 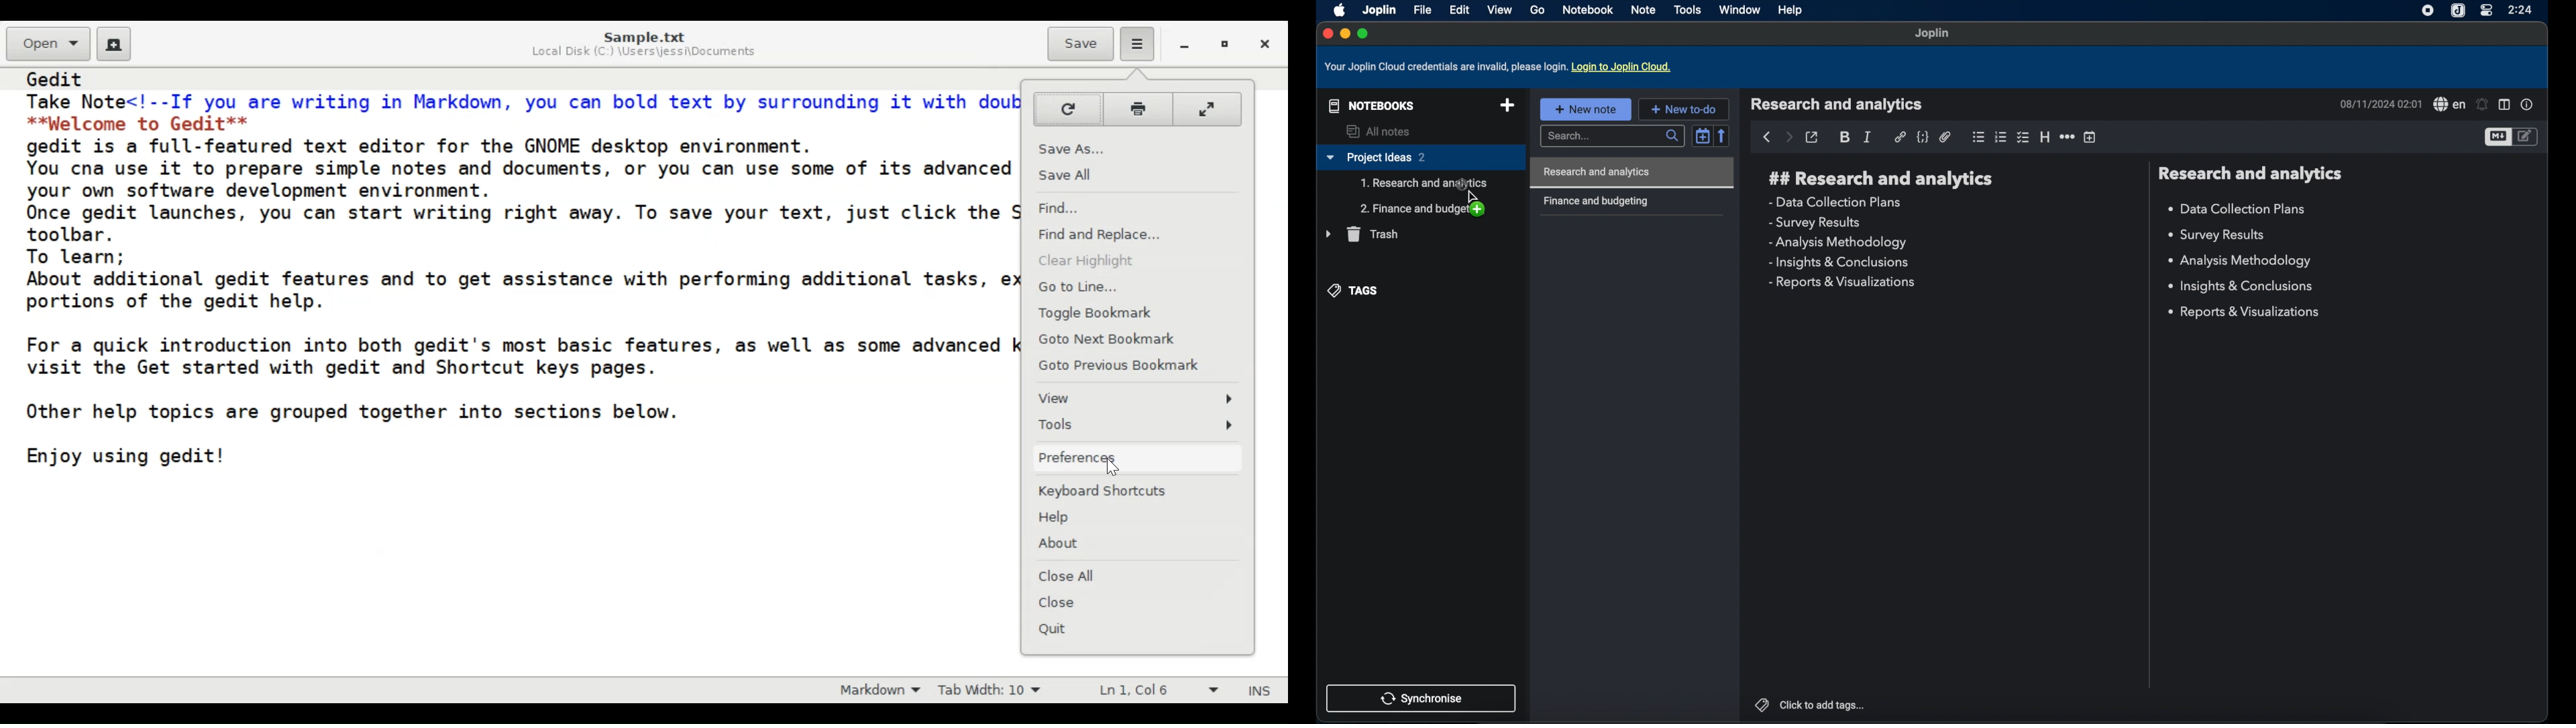 I want to click on checkbox, so click(x=2024, y=137).